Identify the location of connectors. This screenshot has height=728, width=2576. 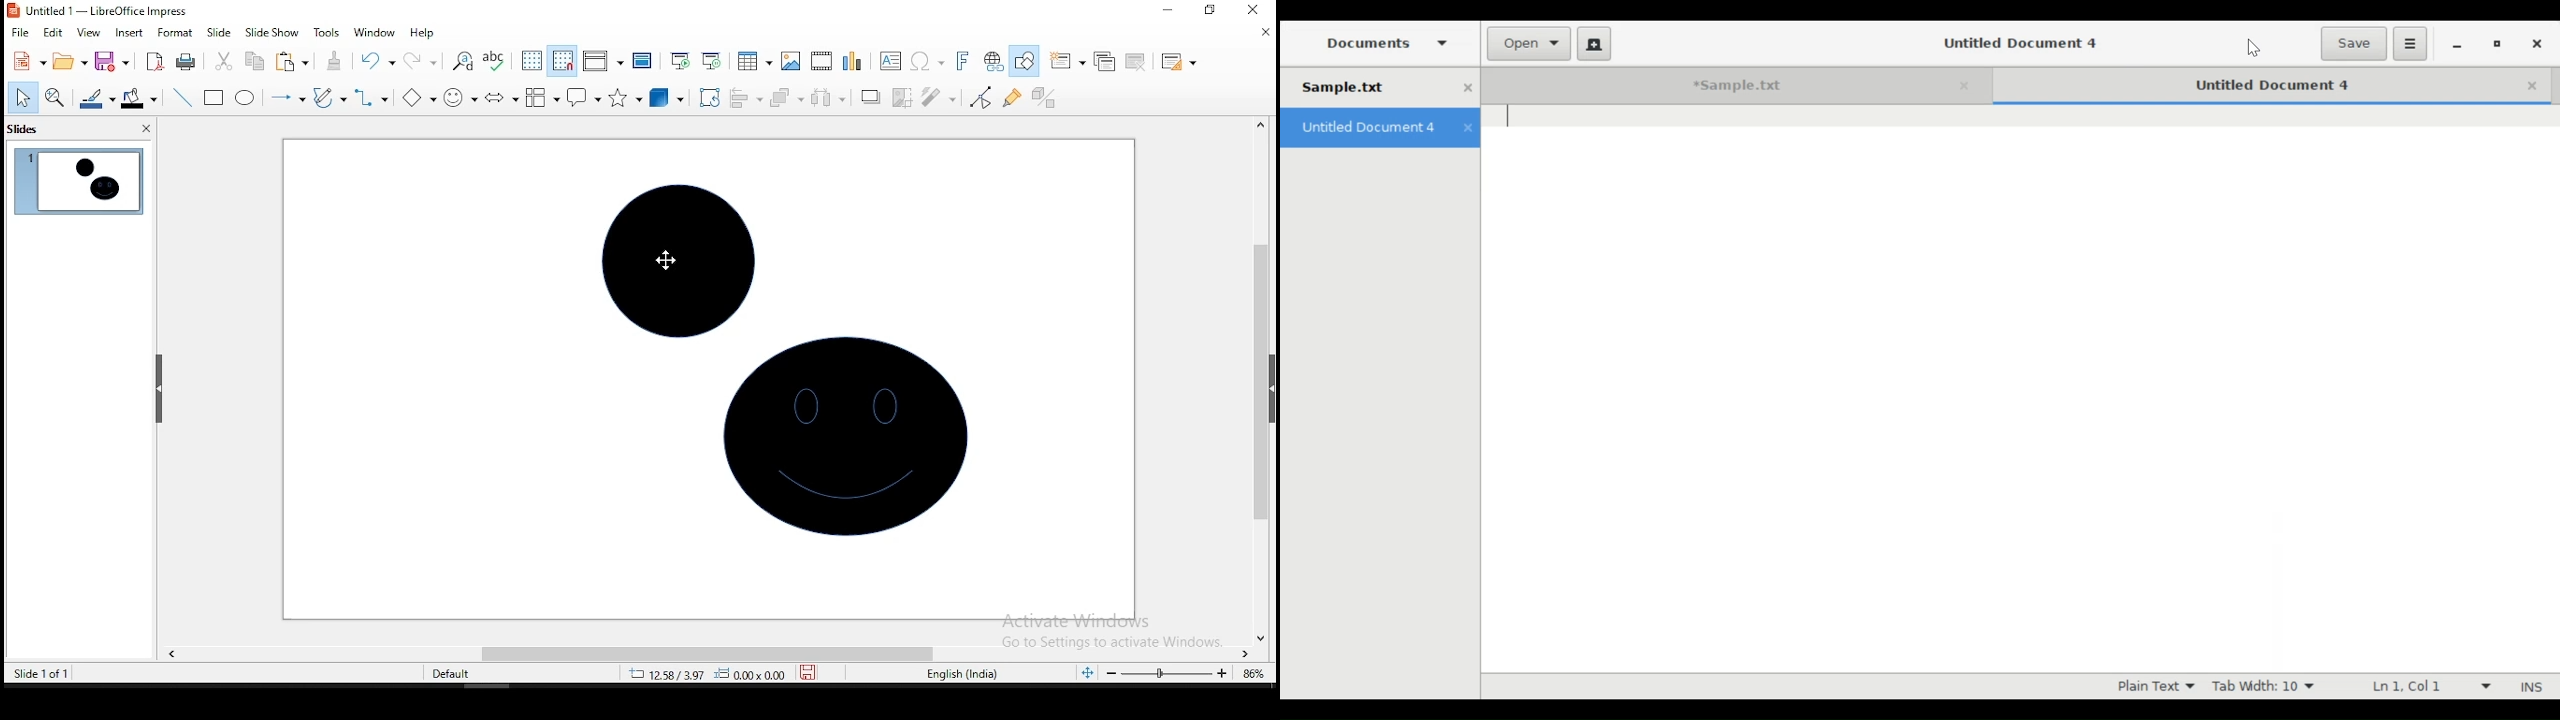
(372, 97).